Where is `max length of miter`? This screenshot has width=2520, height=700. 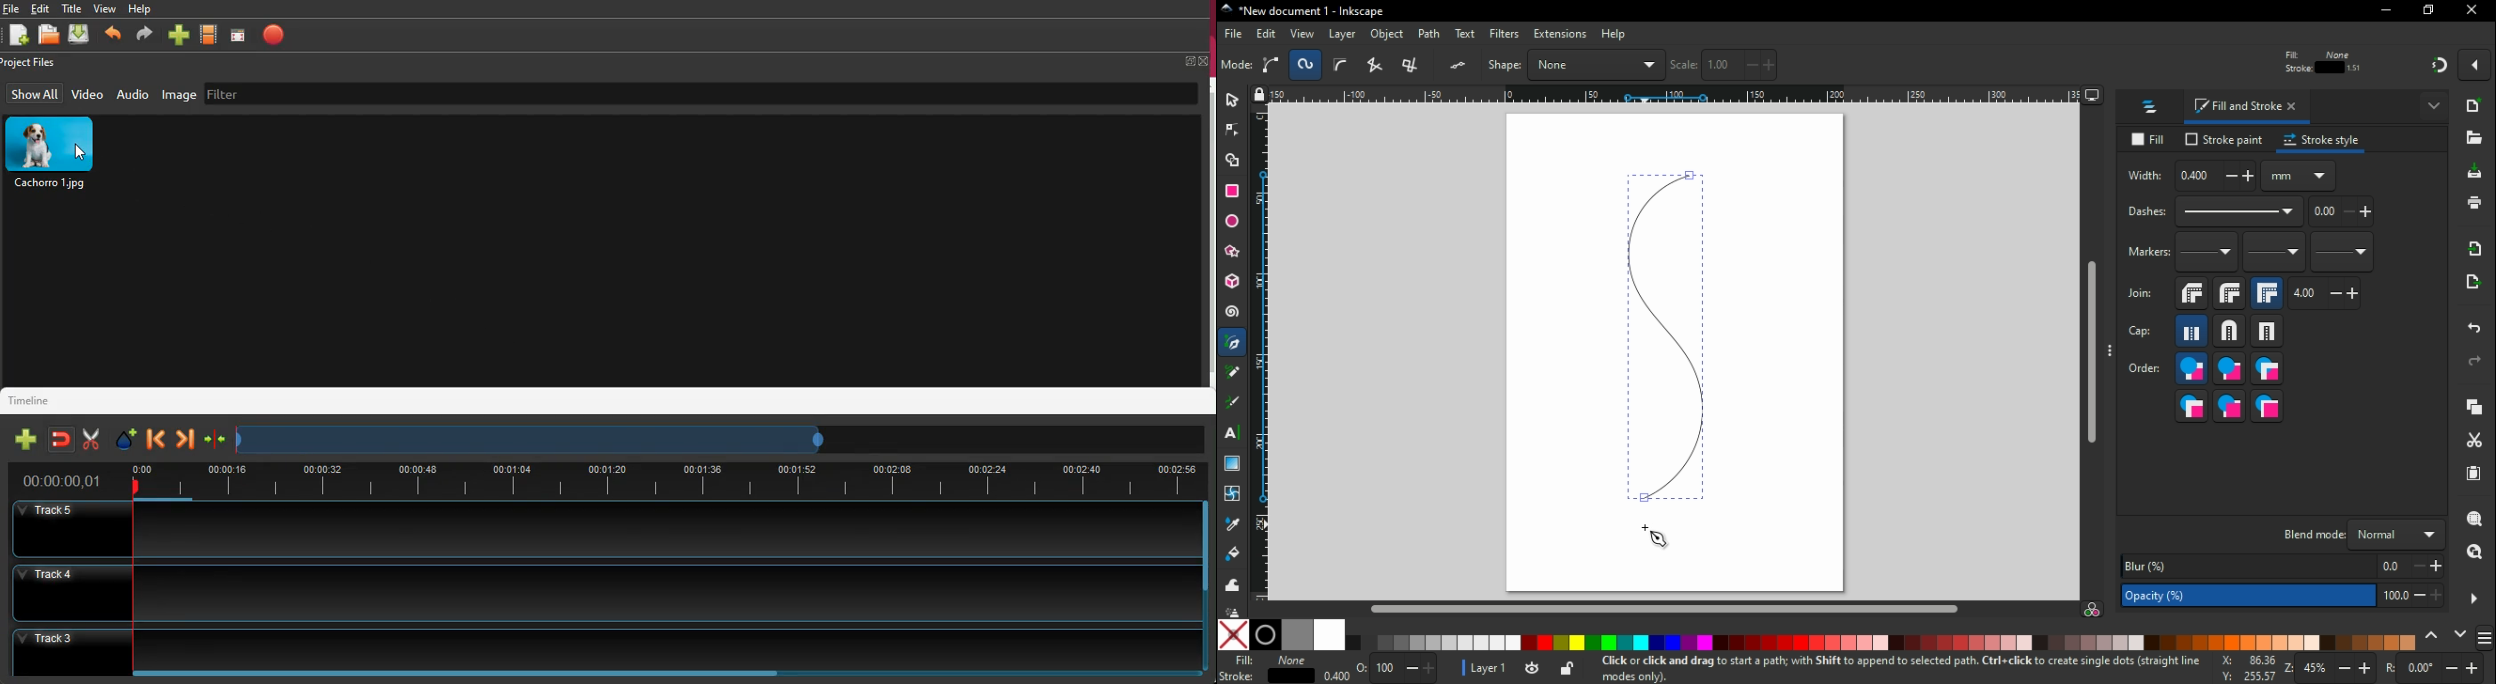 max length of miter is located at coordinates (2326, 297).